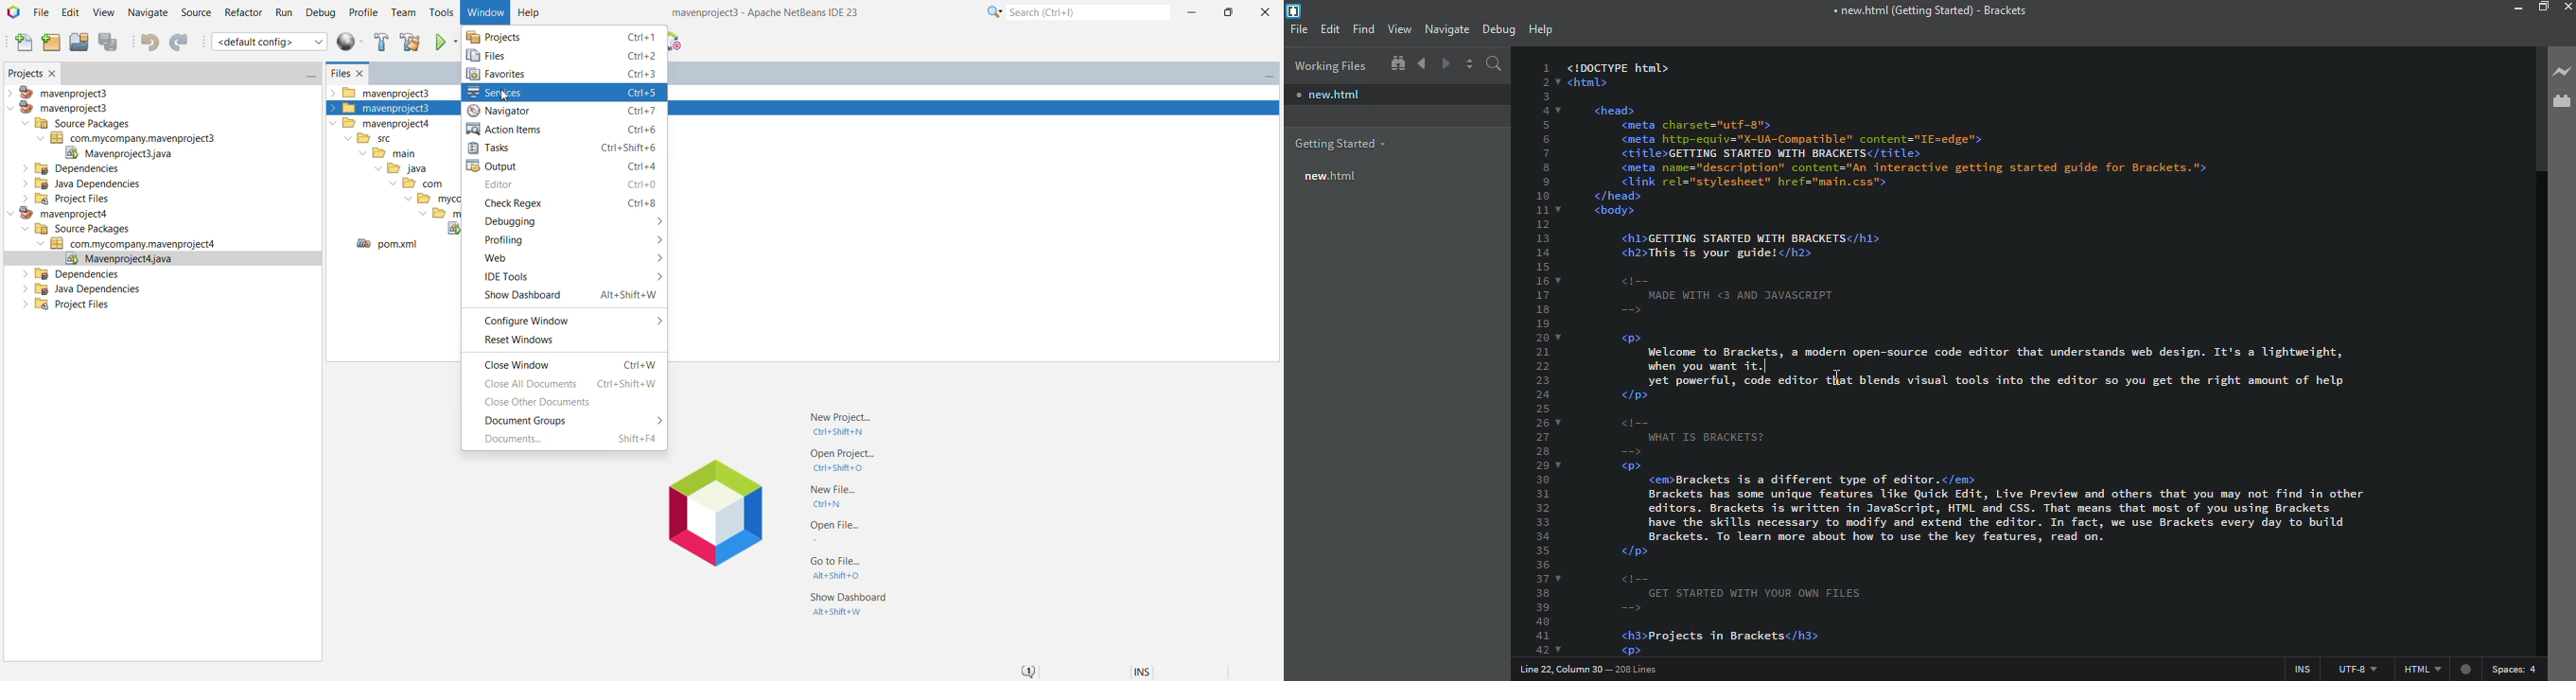 The width and height of the screenshot is (2576, 700). What do you see at coordinates (1447, 29) in the screenshot?
I see `navigate` at bounding box center [1447, 29].